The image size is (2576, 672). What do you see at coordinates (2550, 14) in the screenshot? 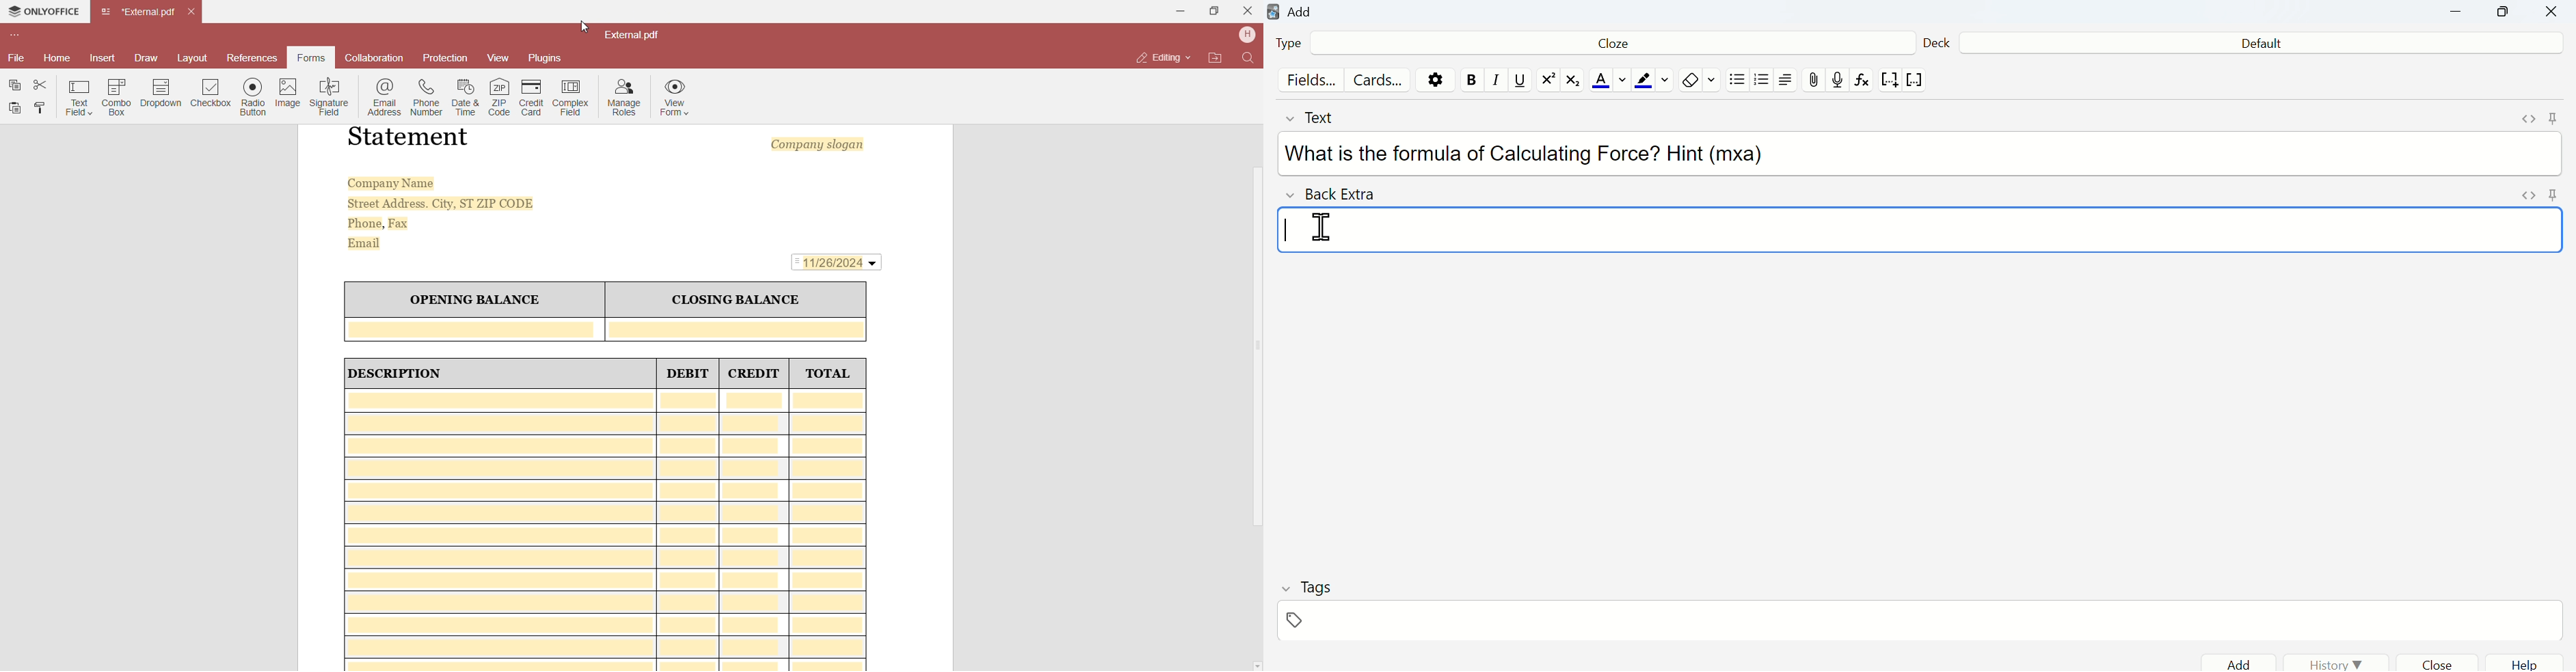
I see `Close` at bounding box center [2550, 14].